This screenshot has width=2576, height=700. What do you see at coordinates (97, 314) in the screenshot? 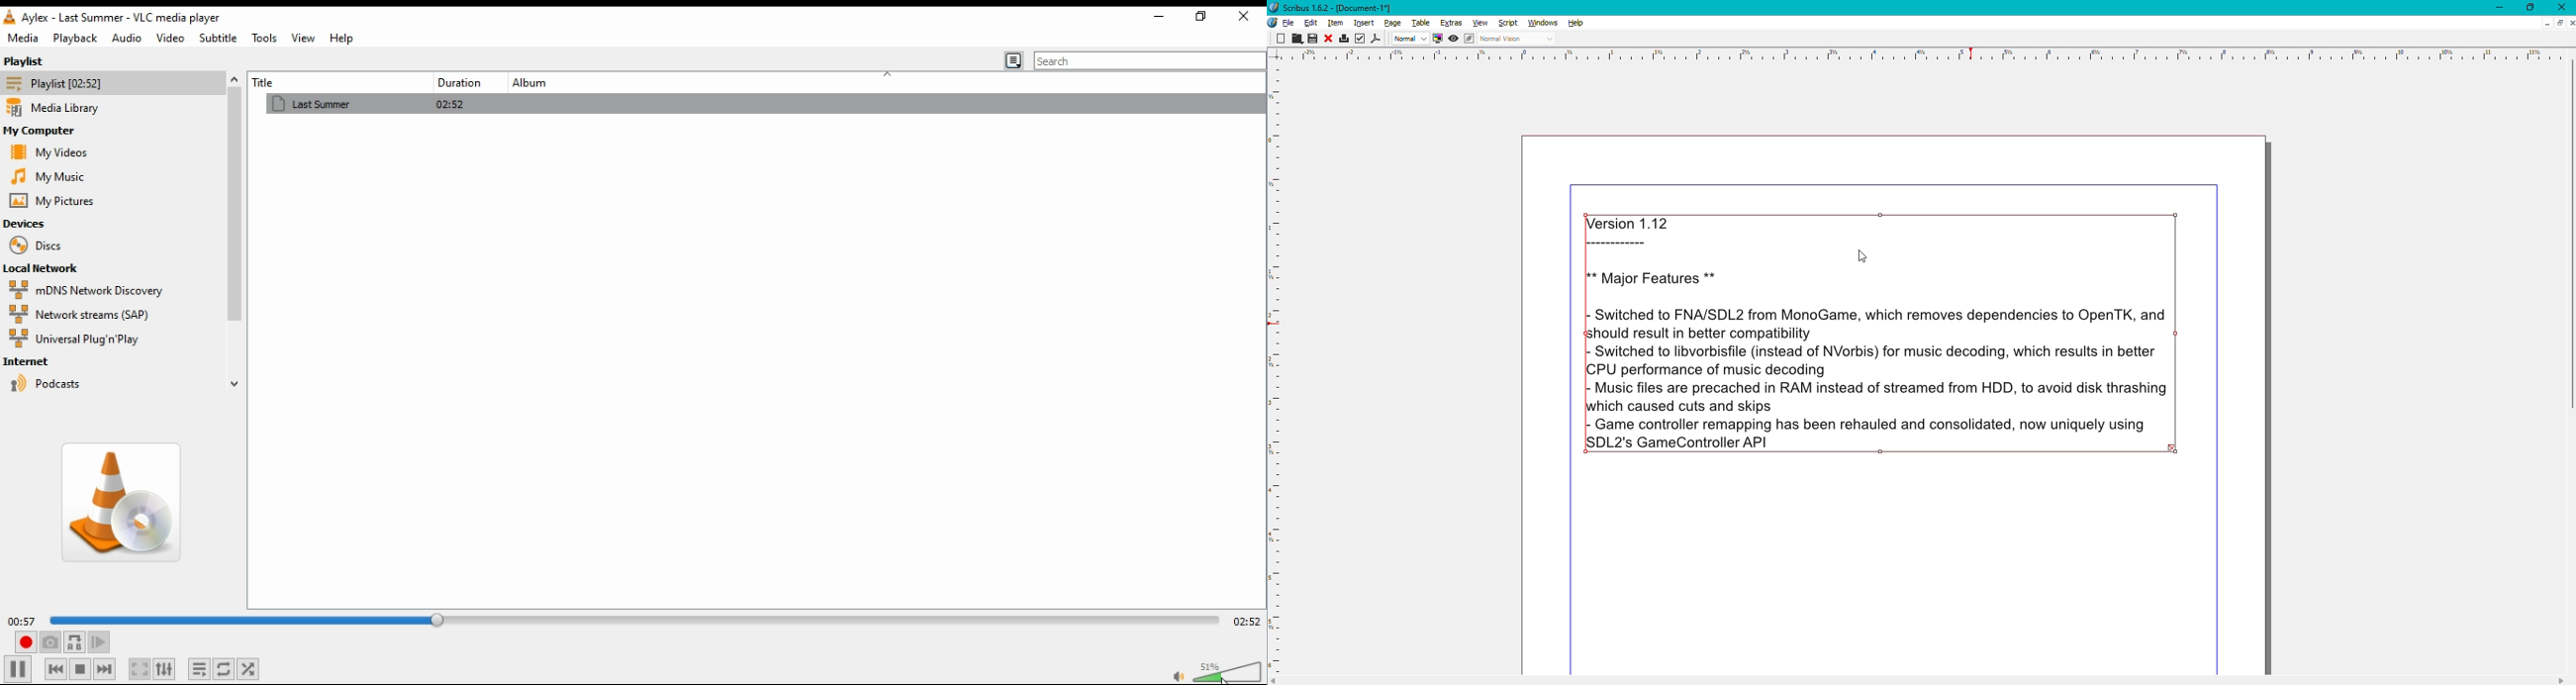
I see `network streams (SAP)` at bounding box center [97, 314].